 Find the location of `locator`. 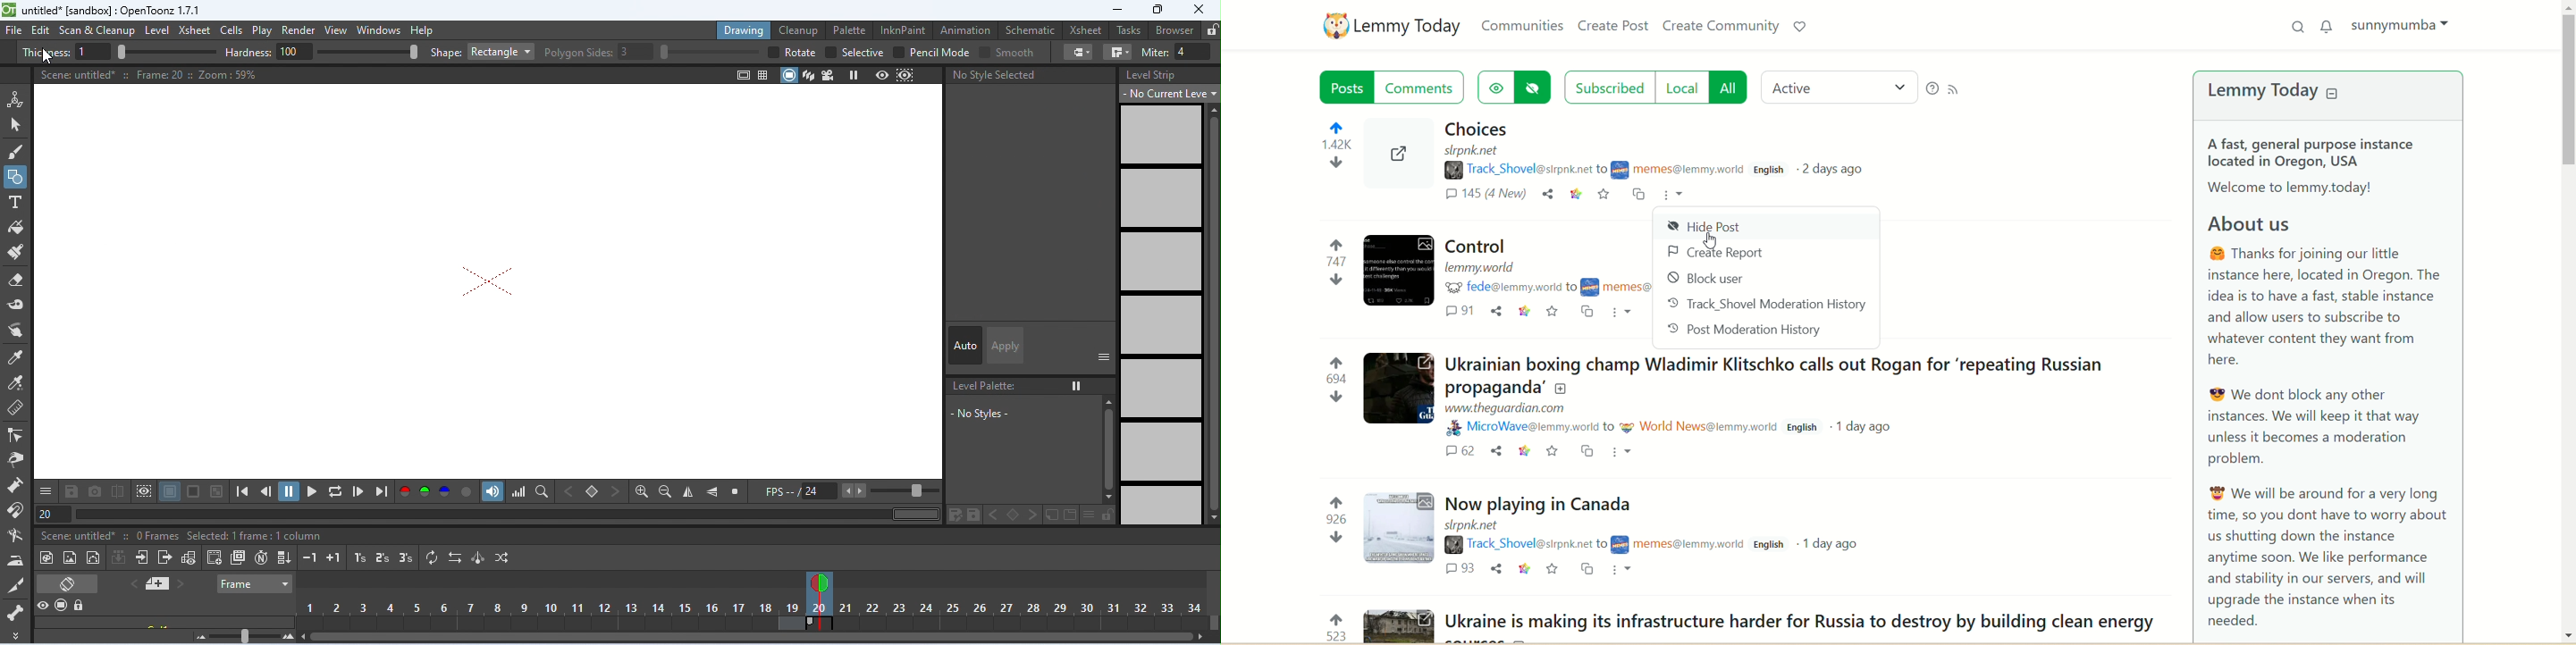

locator is located at coordinates (542, 491).